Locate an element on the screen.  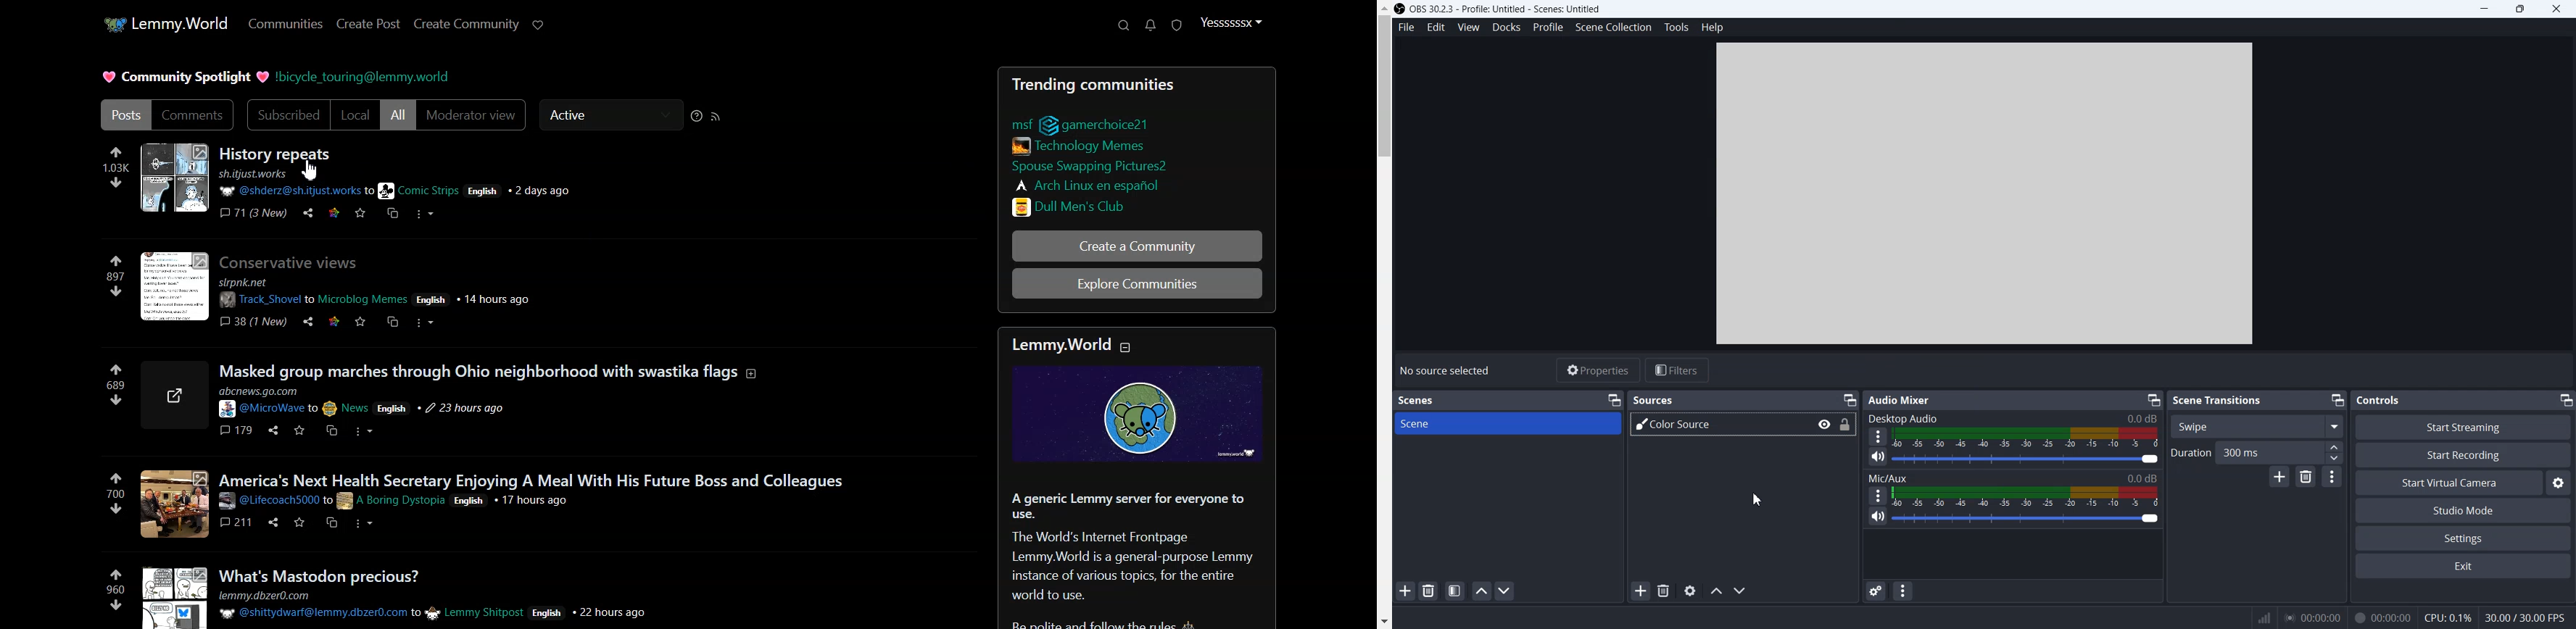
Link is located at coordinates (172, 396).